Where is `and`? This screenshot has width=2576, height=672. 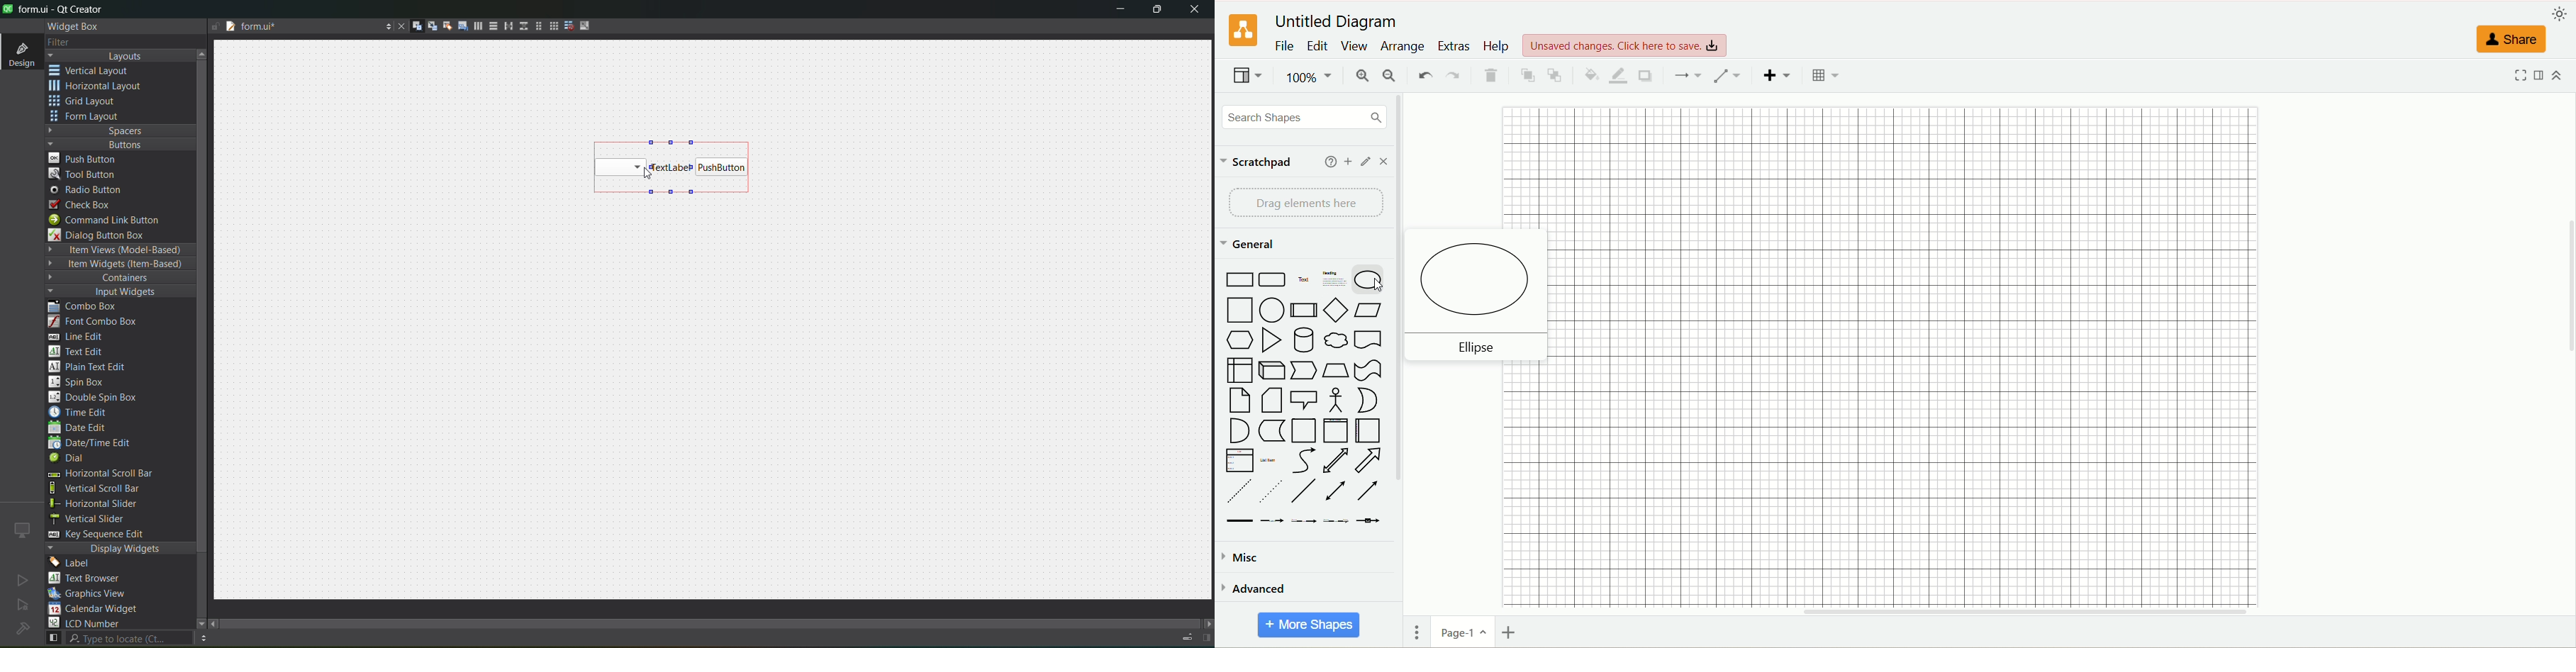 and is located at coordinates (1237, 430).